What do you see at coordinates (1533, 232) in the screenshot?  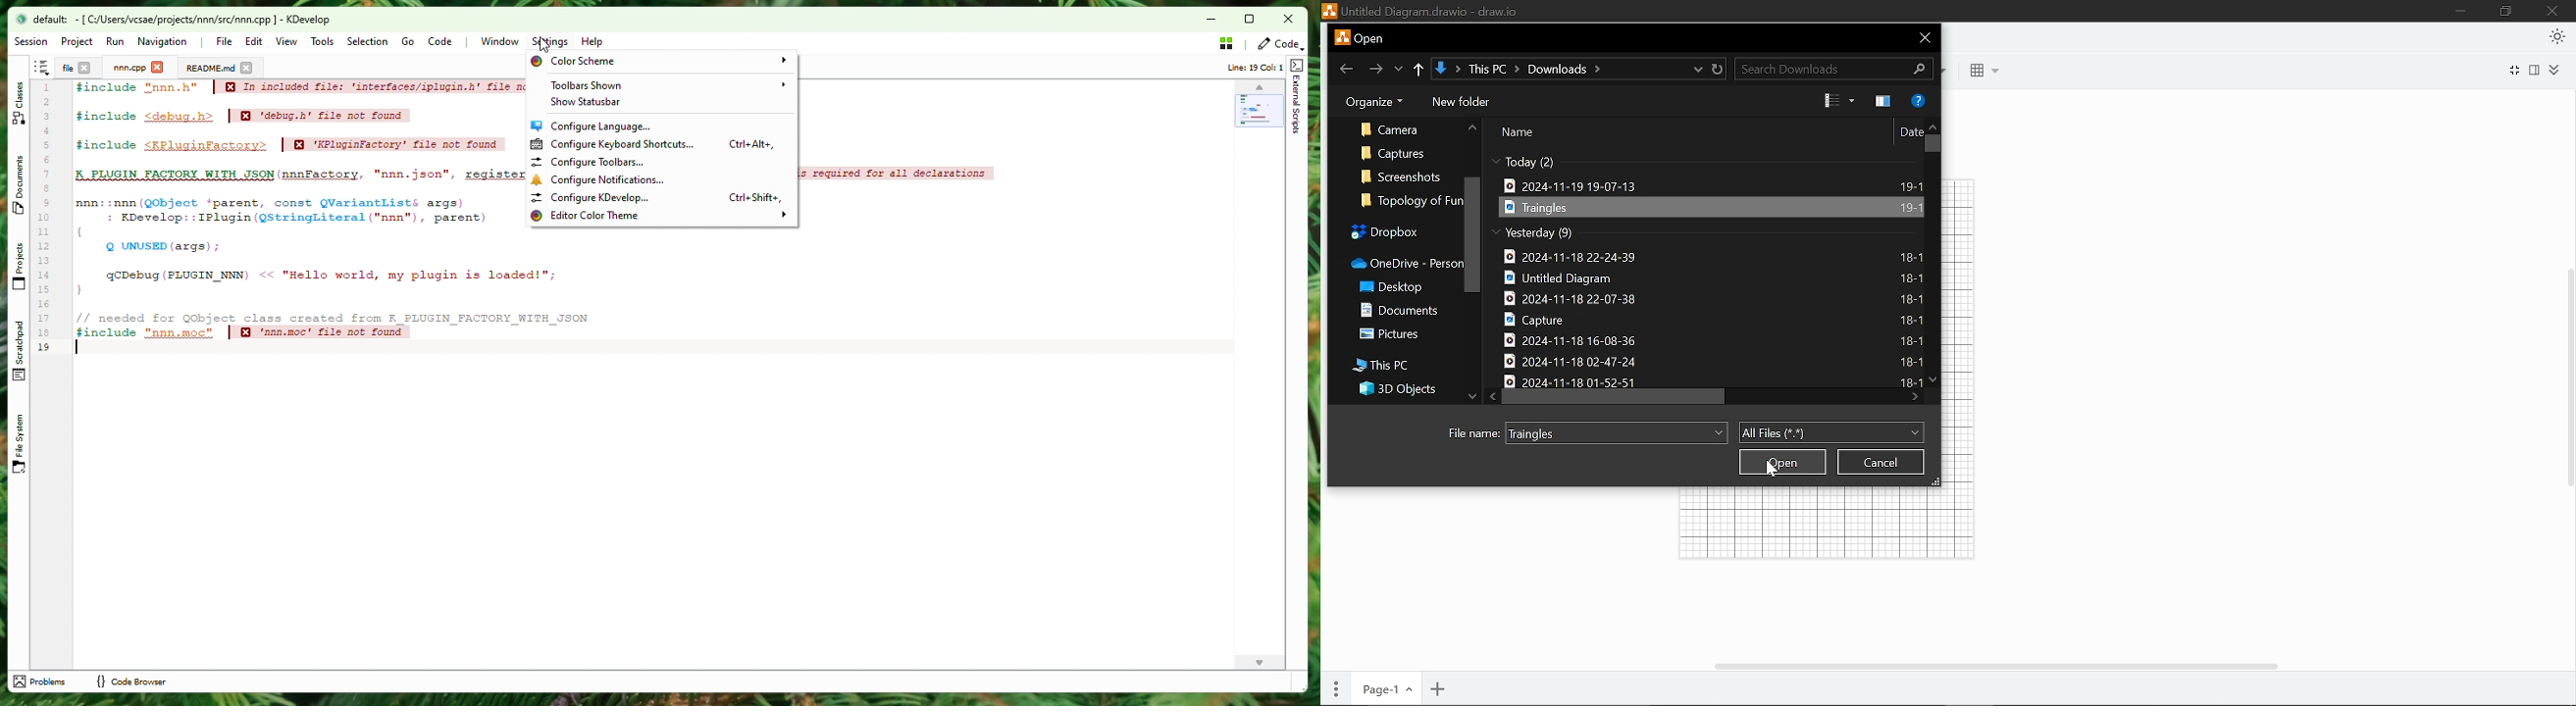 I see `Yesterday (9)` at bounding box center [1533, 232].